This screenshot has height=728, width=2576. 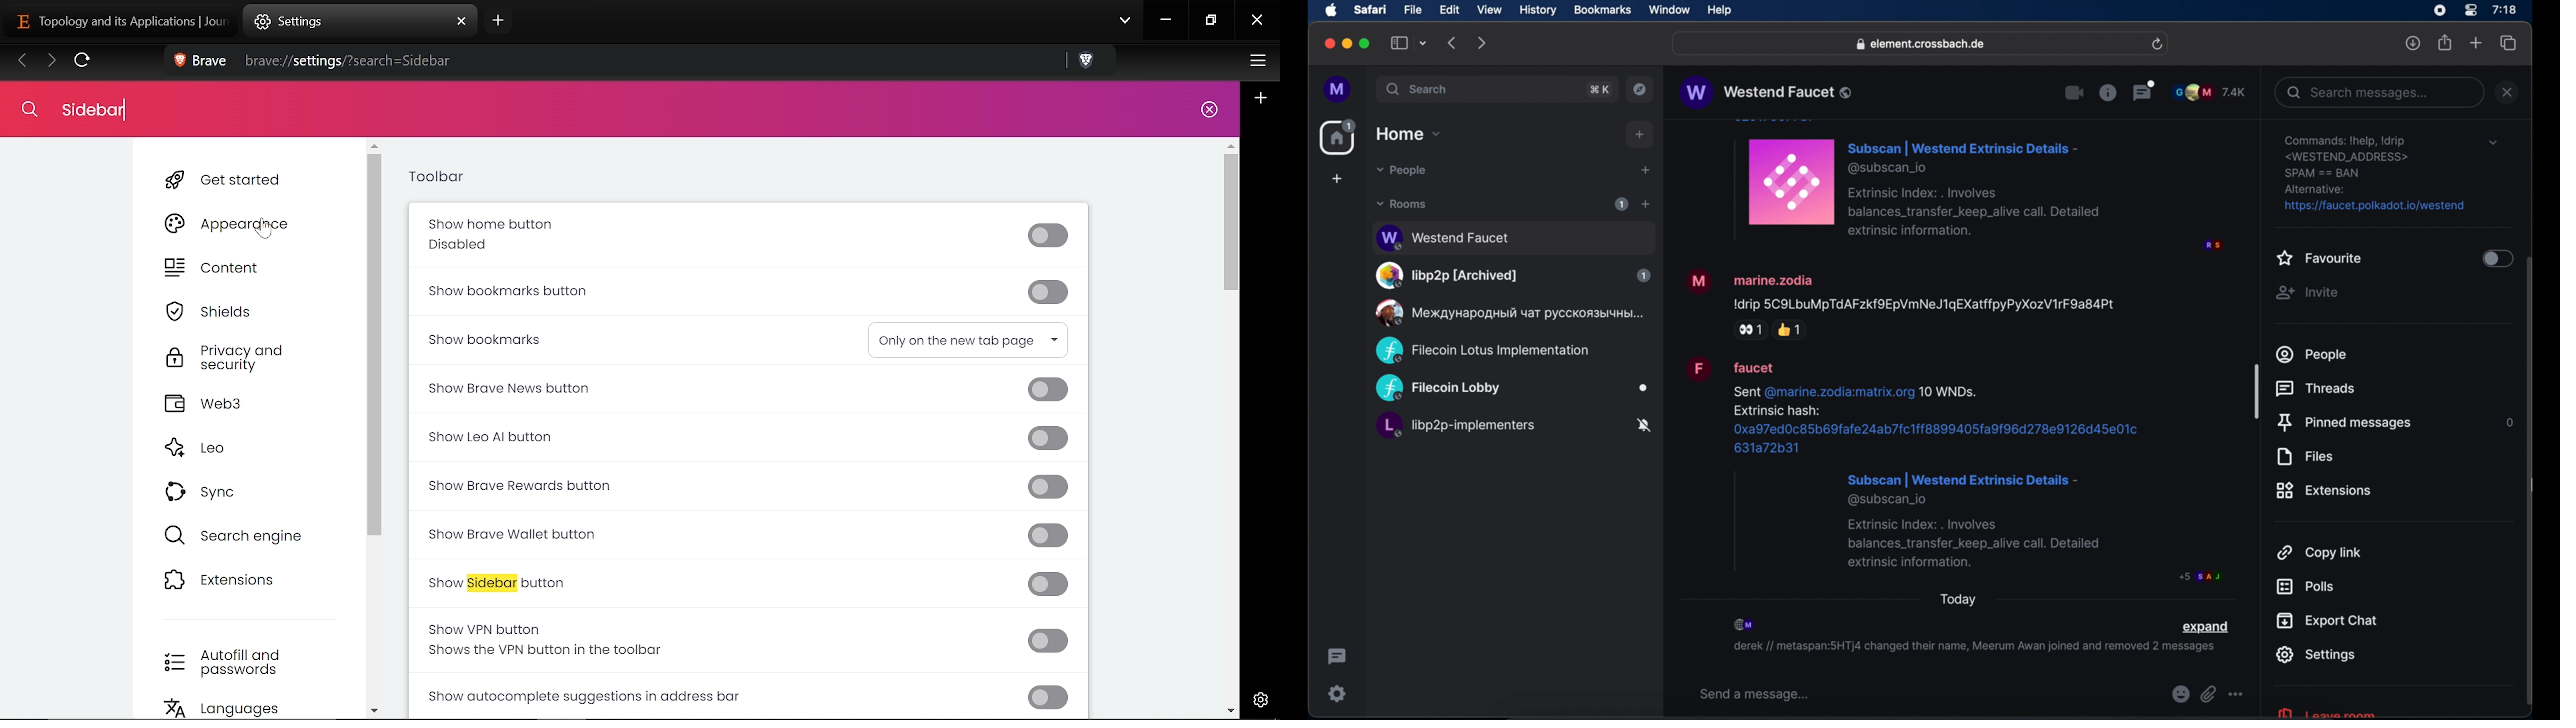 I want to click on window, so click(x=1669, y=10).